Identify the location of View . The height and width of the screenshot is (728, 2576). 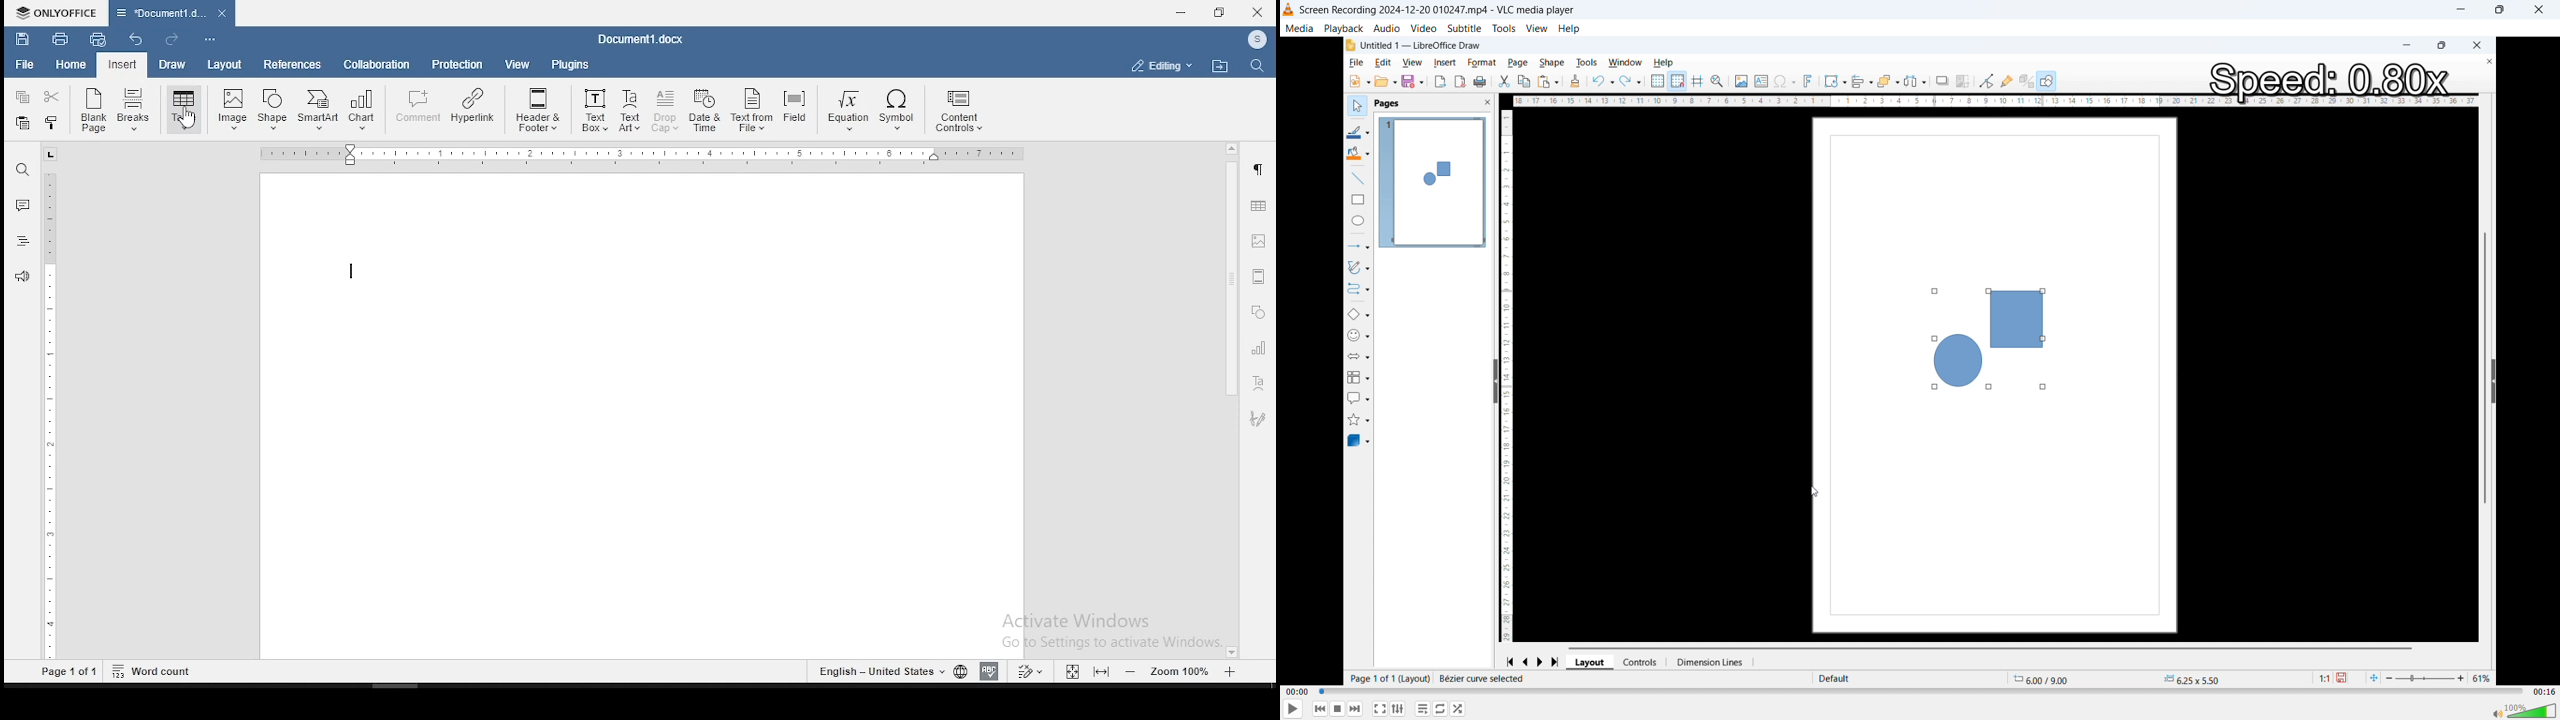
(1537, 27).